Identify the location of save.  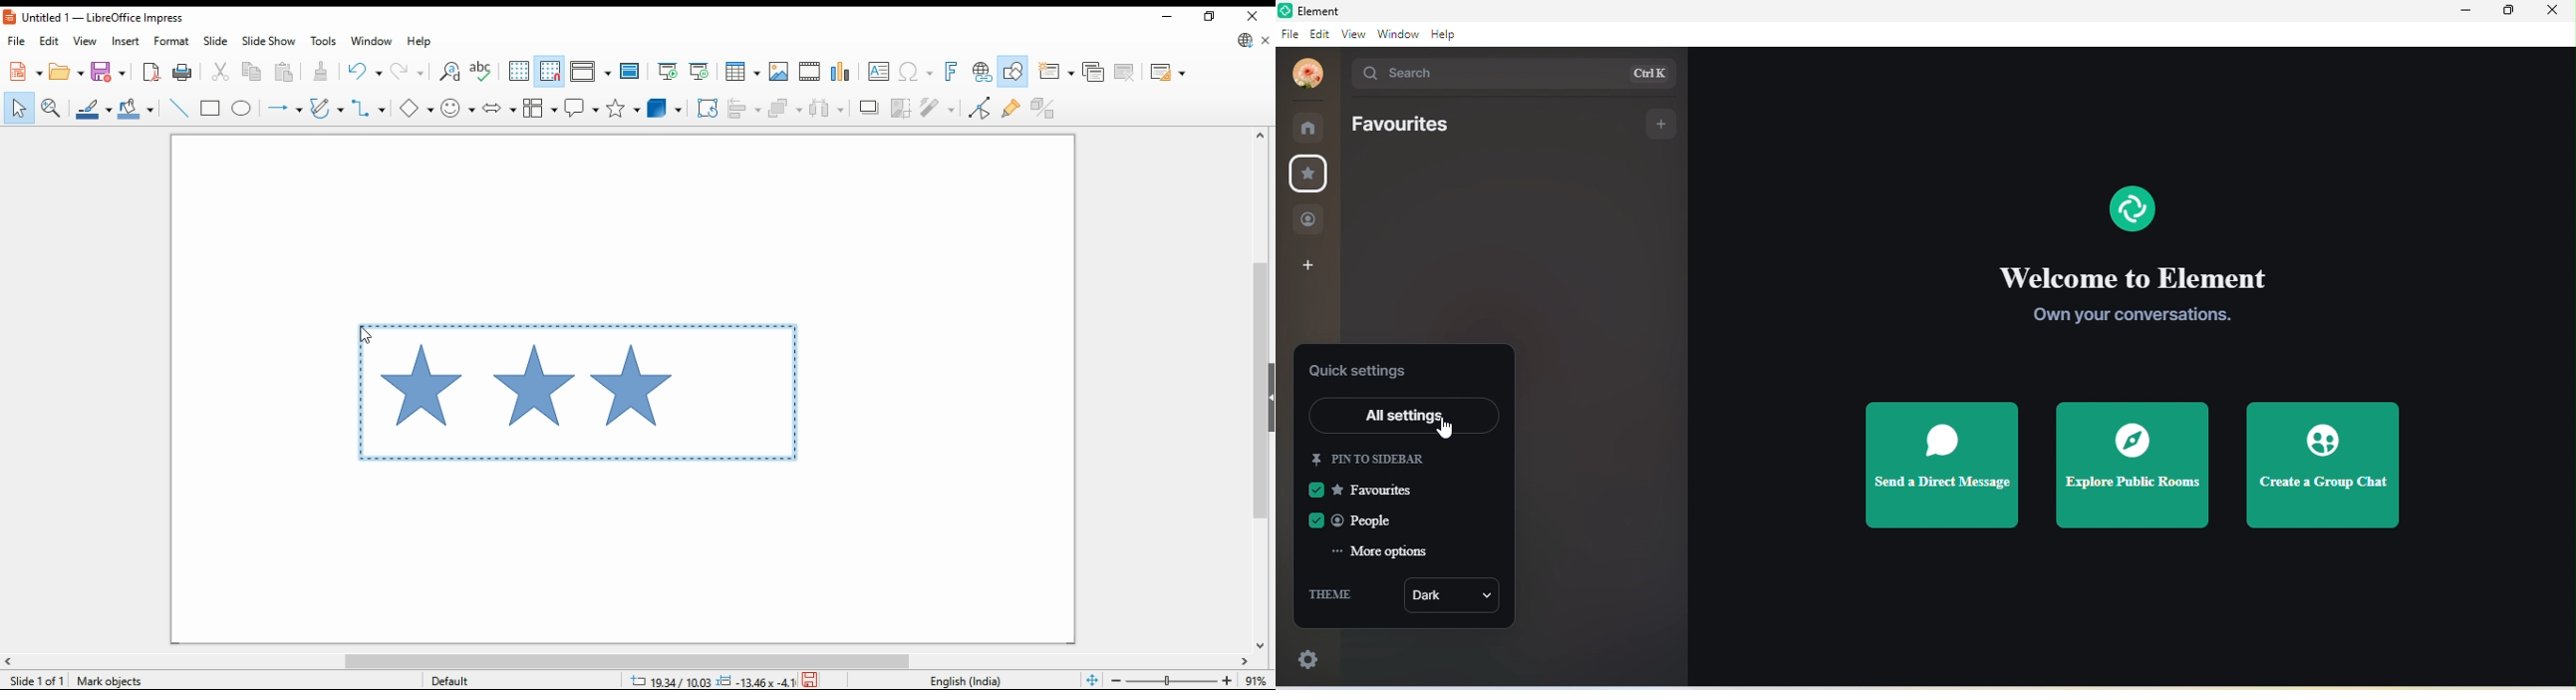
(109, 71).